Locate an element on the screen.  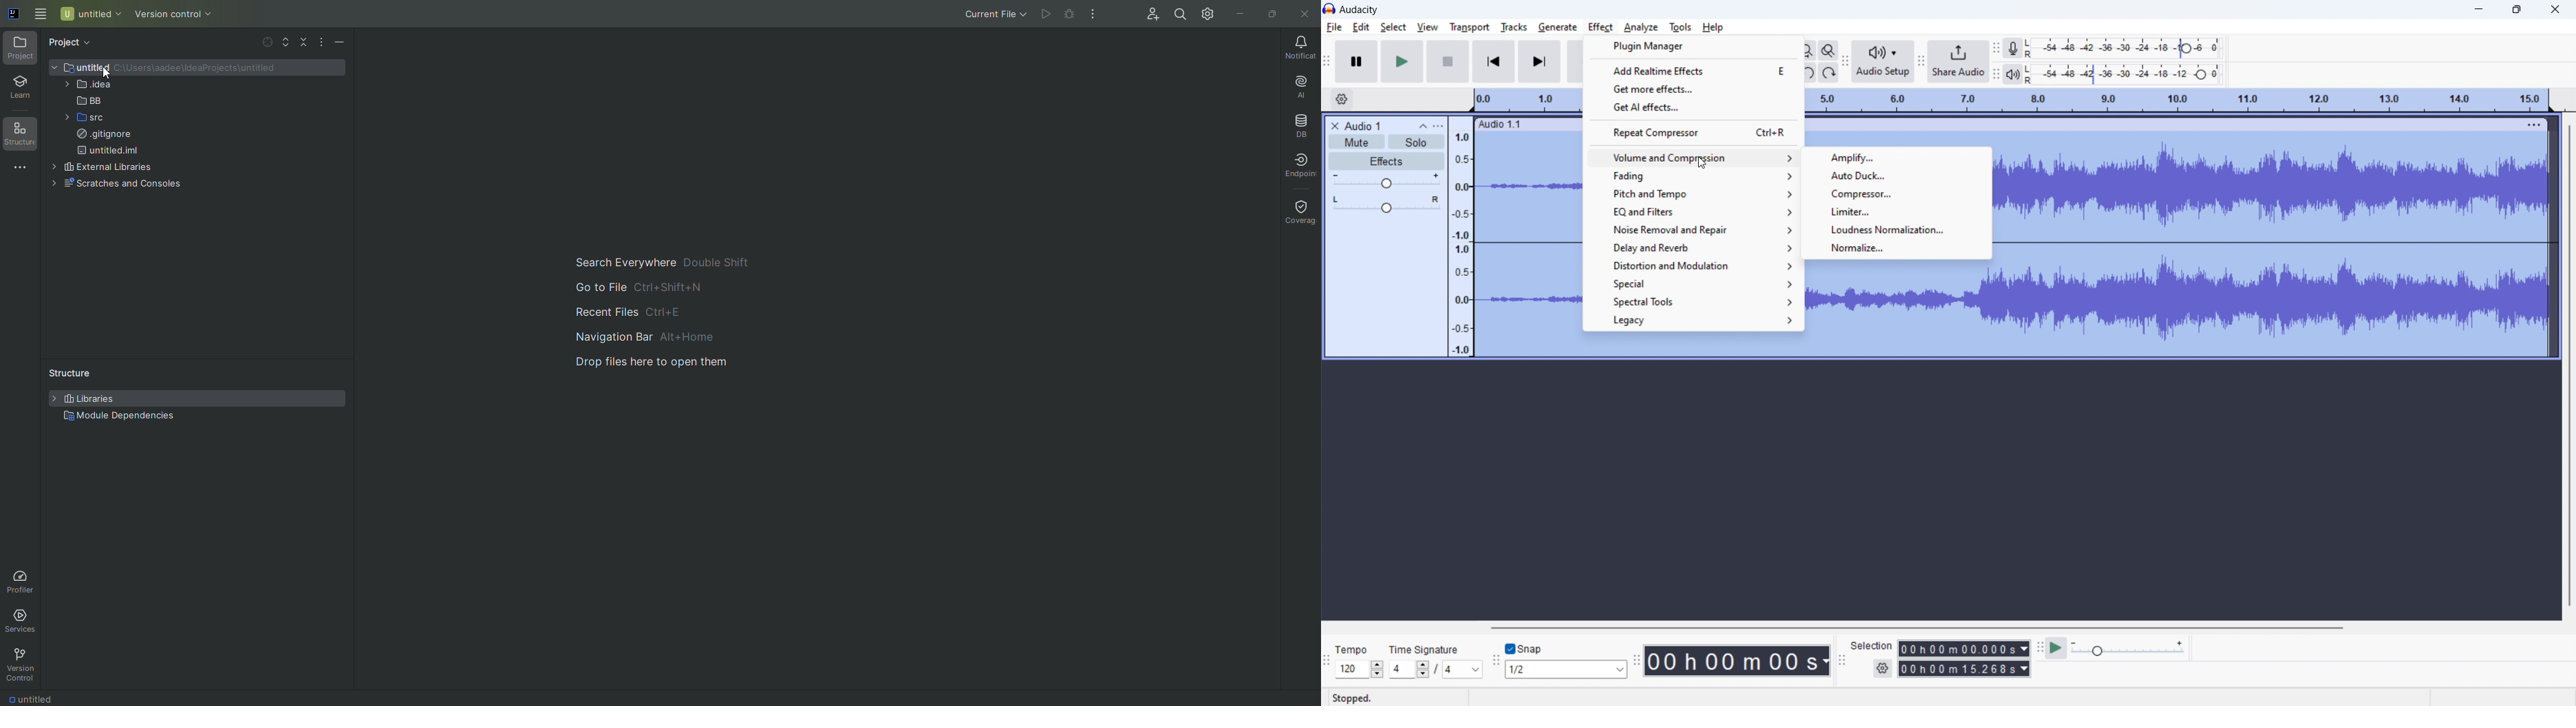
skip to start is located at coordinates (1494, 61).